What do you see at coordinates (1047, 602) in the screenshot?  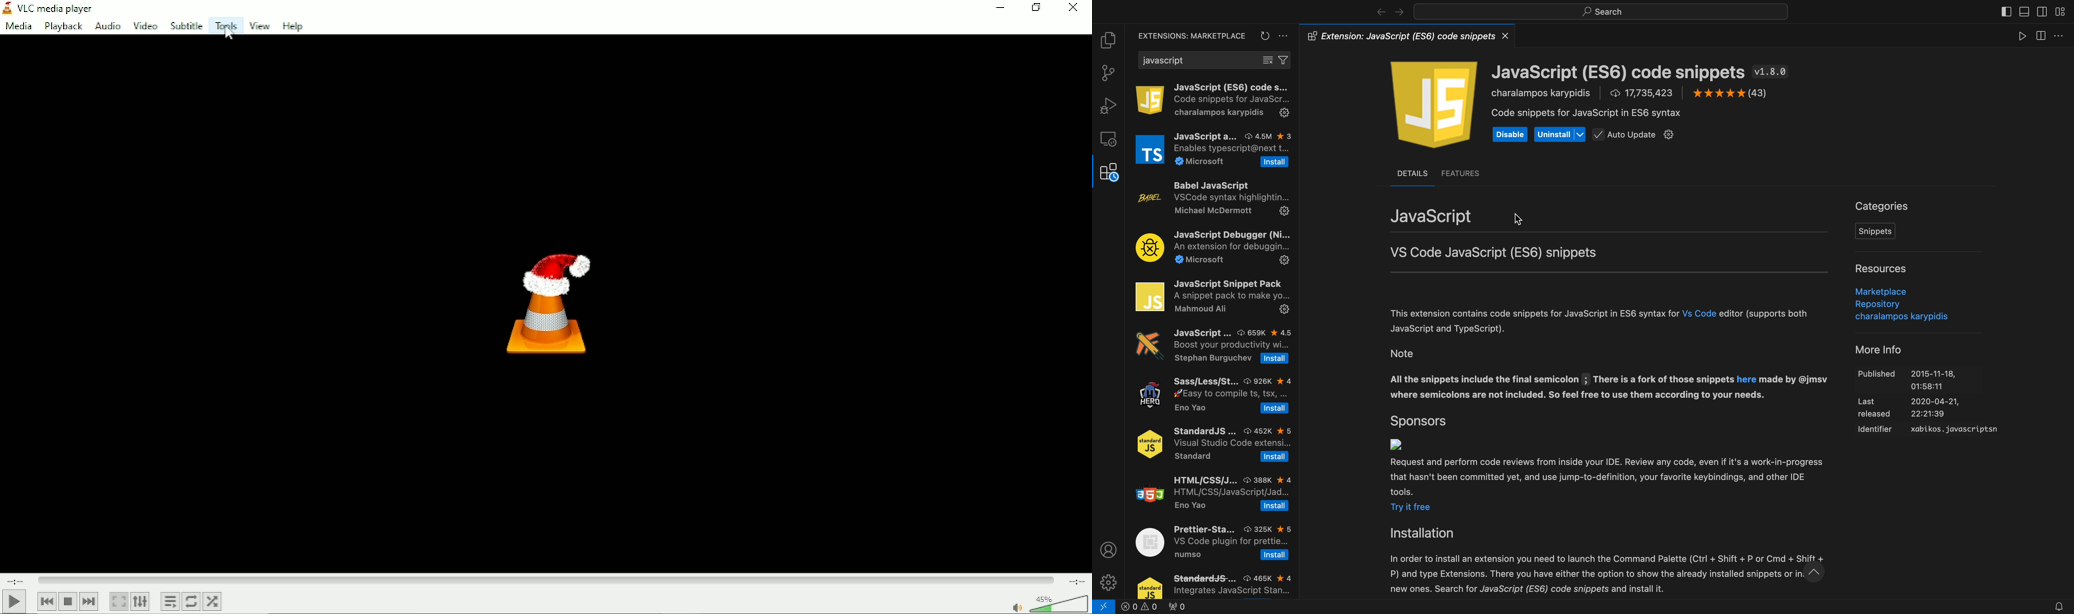 I see `Volume` at bounding box center [1047, 602].